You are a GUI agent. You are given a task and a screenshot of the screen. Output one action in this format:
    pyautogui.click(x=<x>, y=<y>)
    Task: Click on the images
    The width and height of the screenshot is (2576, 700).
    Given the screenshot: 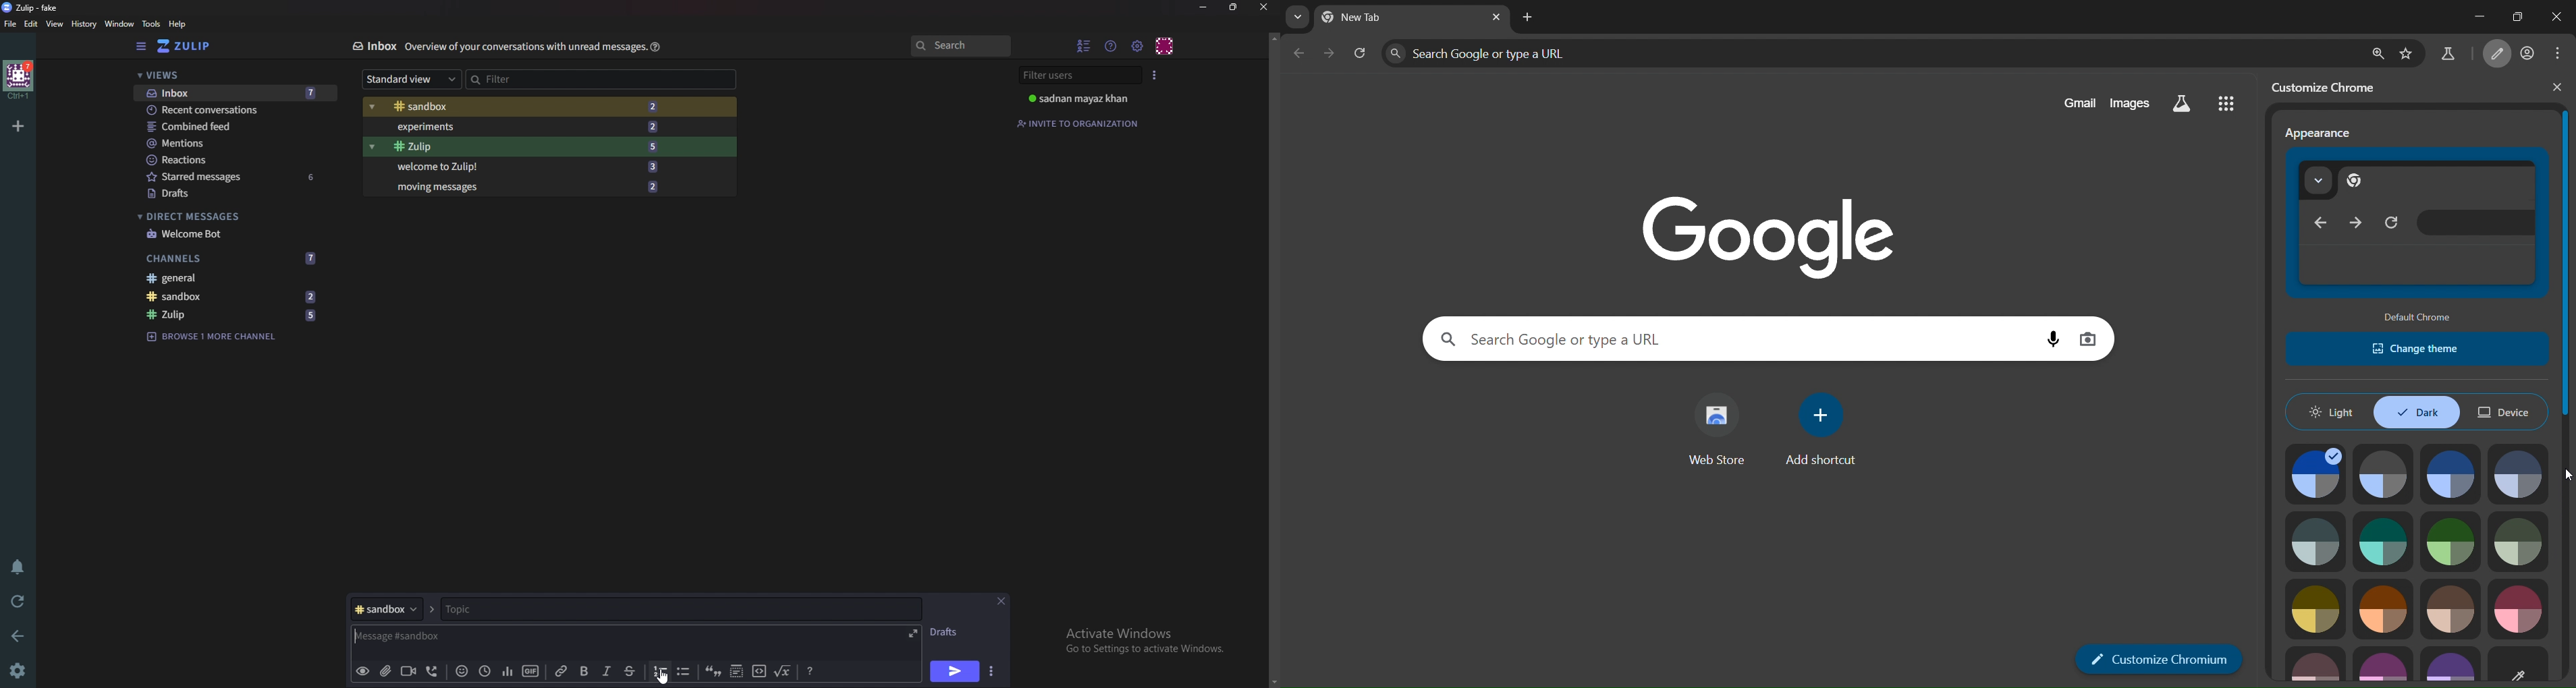 What is the action you would take?
    pyautogui.click(x=2130, y=103)
    